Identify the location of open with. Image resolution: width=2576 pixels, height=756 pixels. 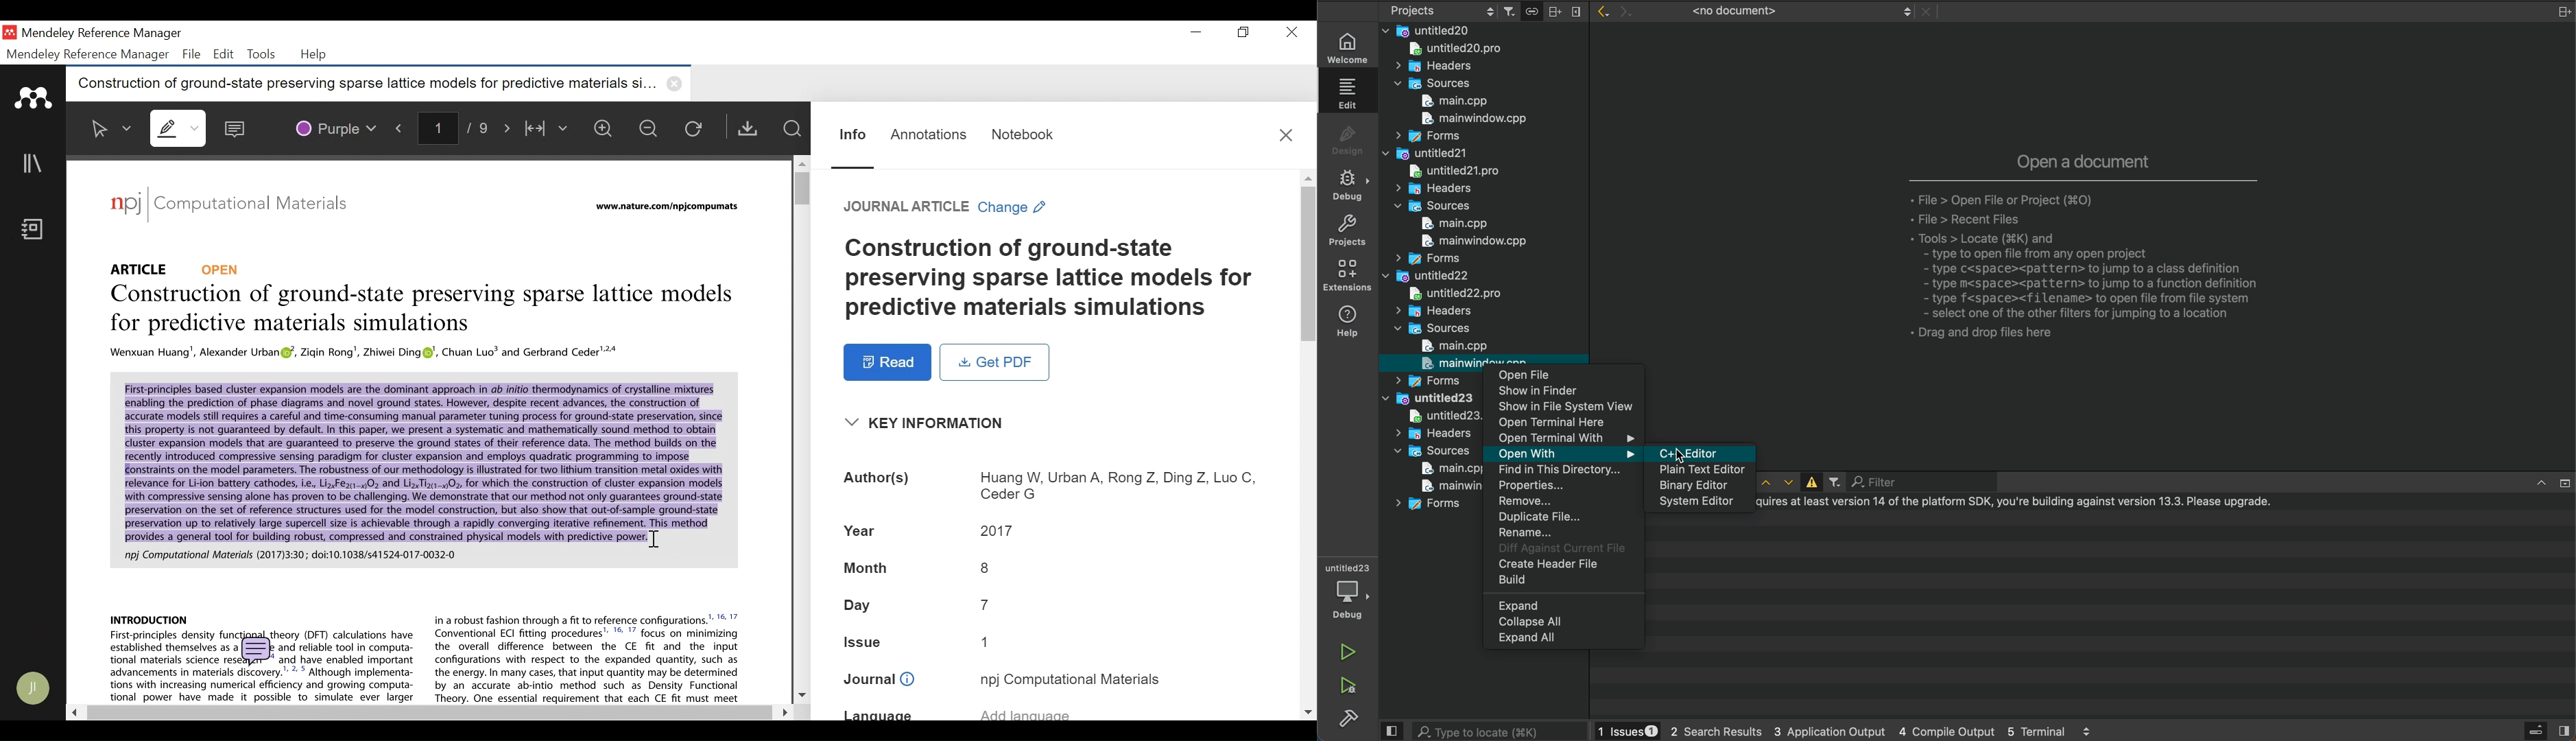
(1563, 454).